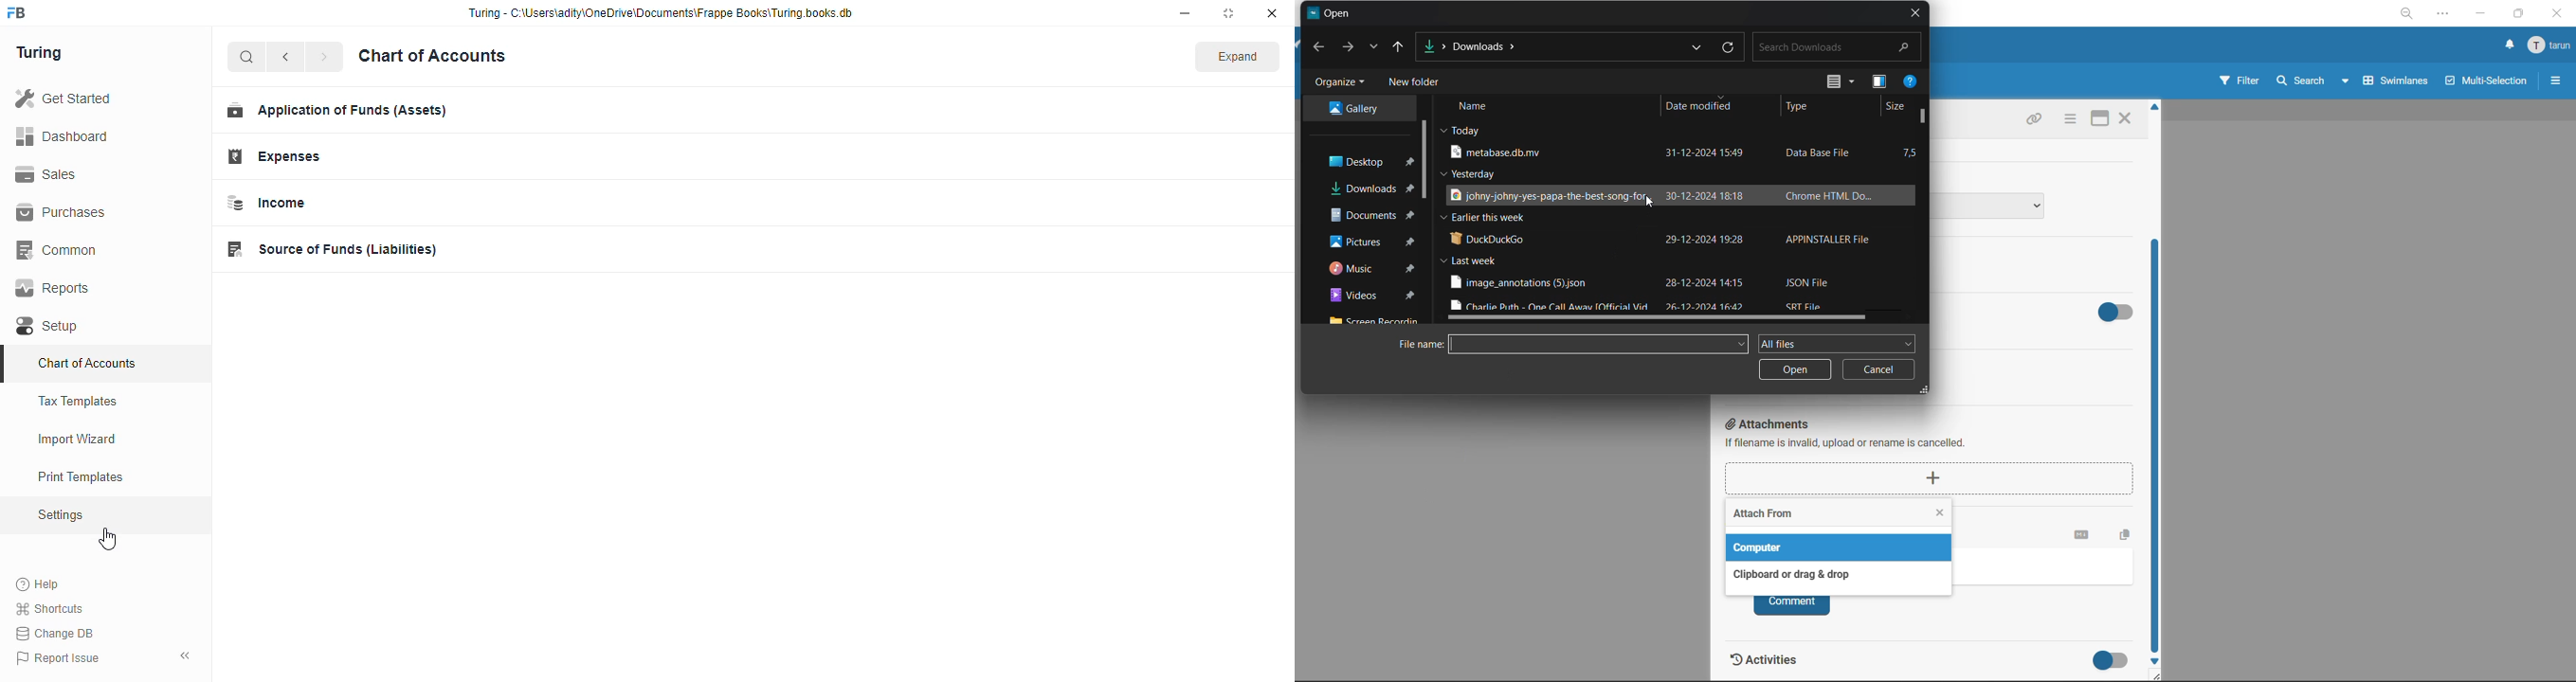  What do you see at coordinates (93, 172) in the screenshot?
I see `Sales` at bounding box center [93, 172].